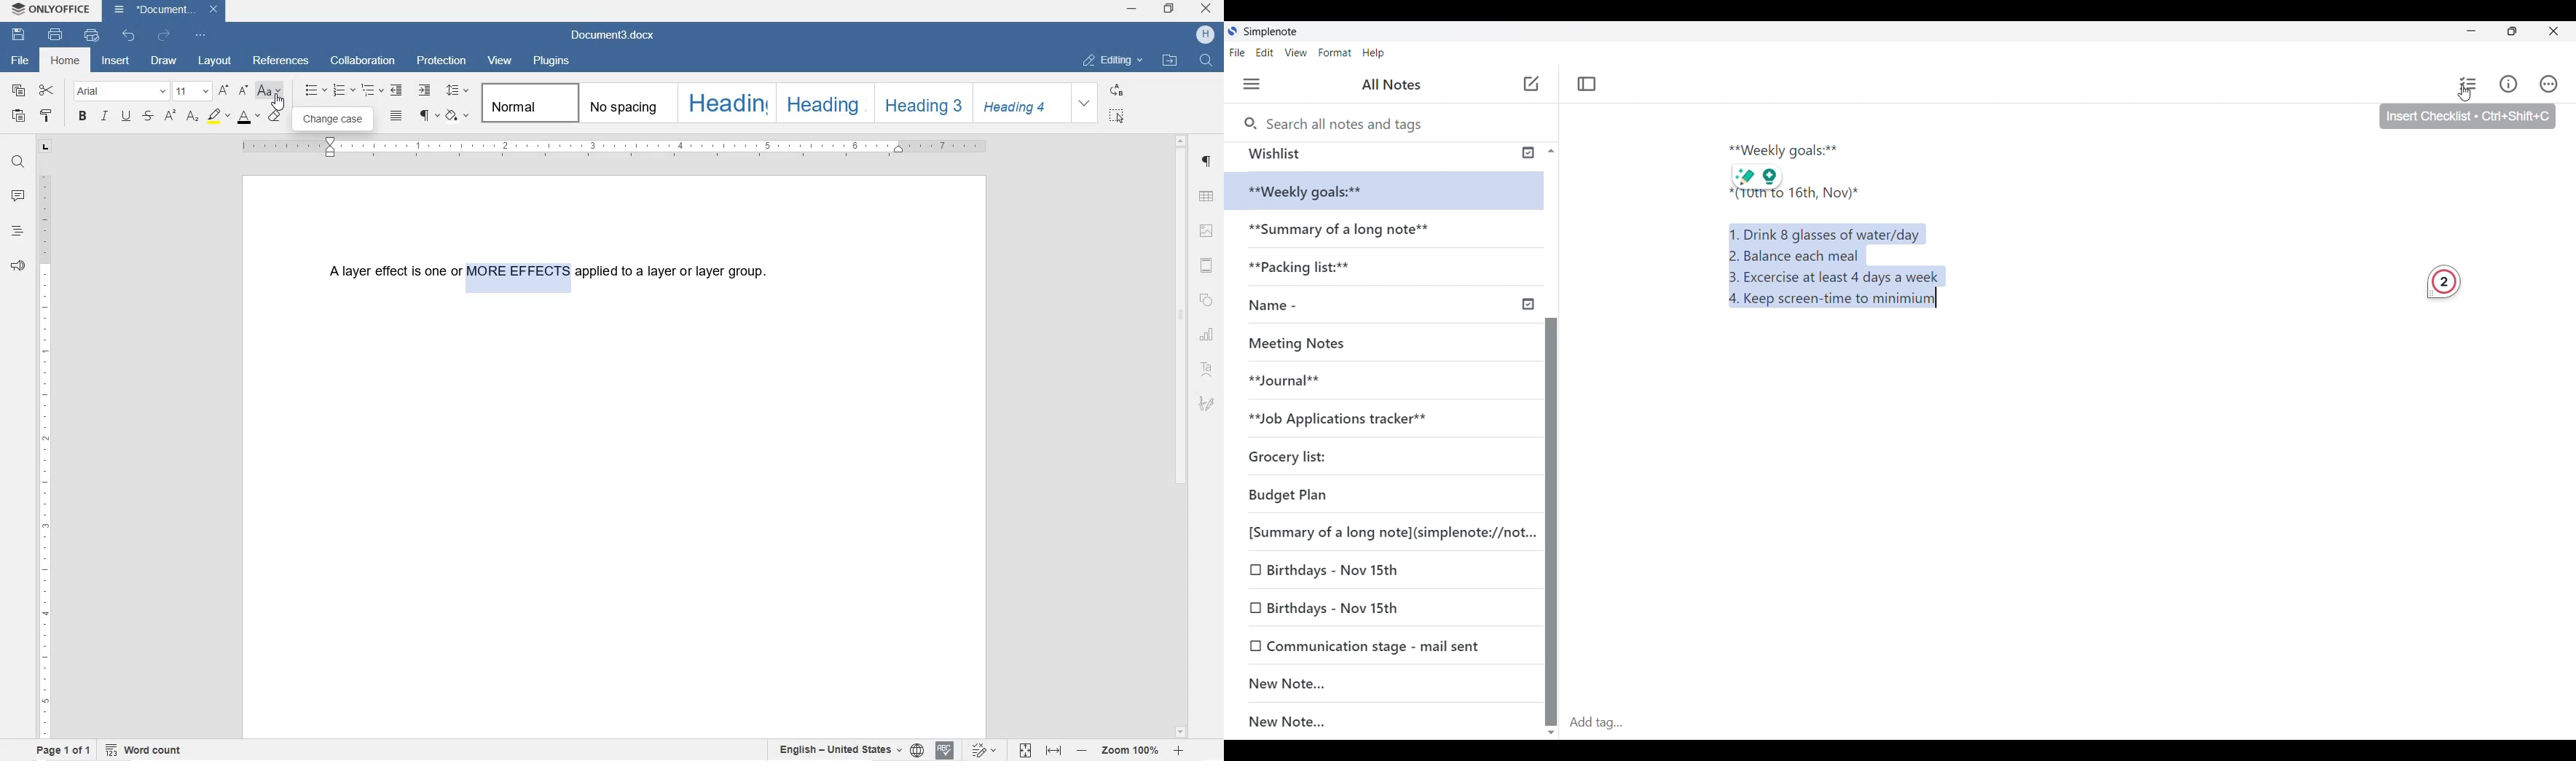  What do you see at coordinates (1118, 116) in the screenshot?
I see `SELECT ALL` at bounding box center [1118, 116].